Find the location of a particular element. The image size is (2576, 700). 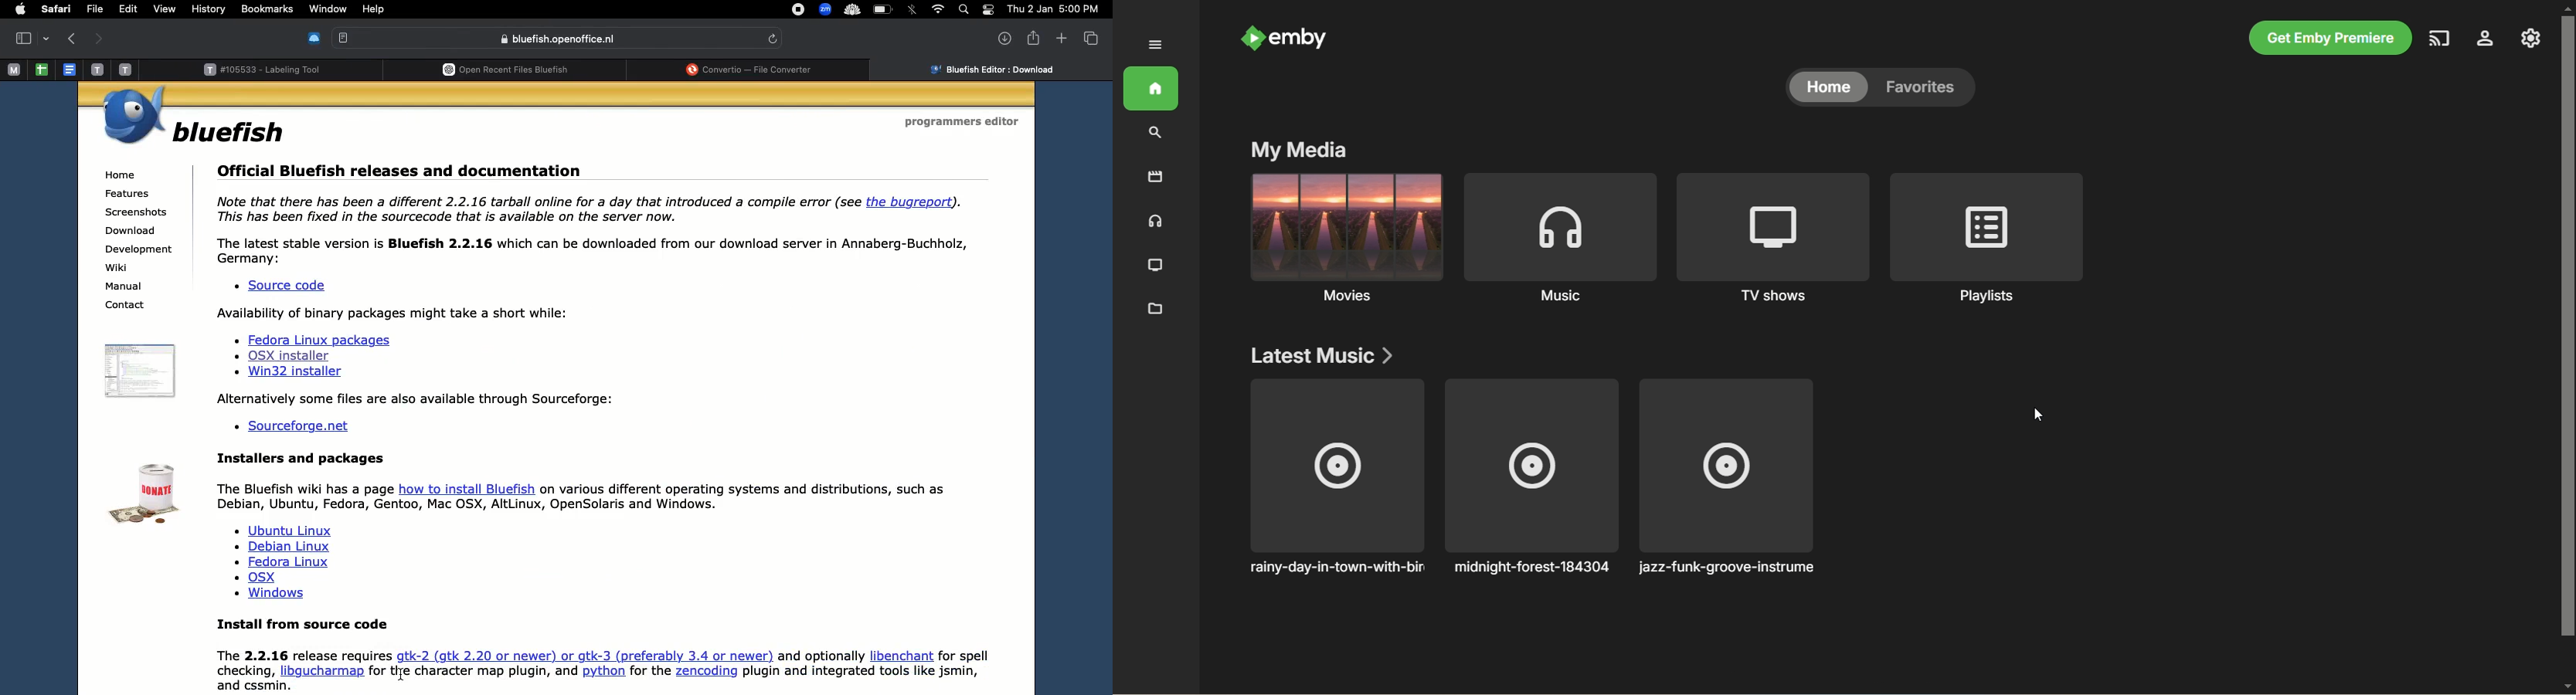

links is located at coordinates (322, 358).